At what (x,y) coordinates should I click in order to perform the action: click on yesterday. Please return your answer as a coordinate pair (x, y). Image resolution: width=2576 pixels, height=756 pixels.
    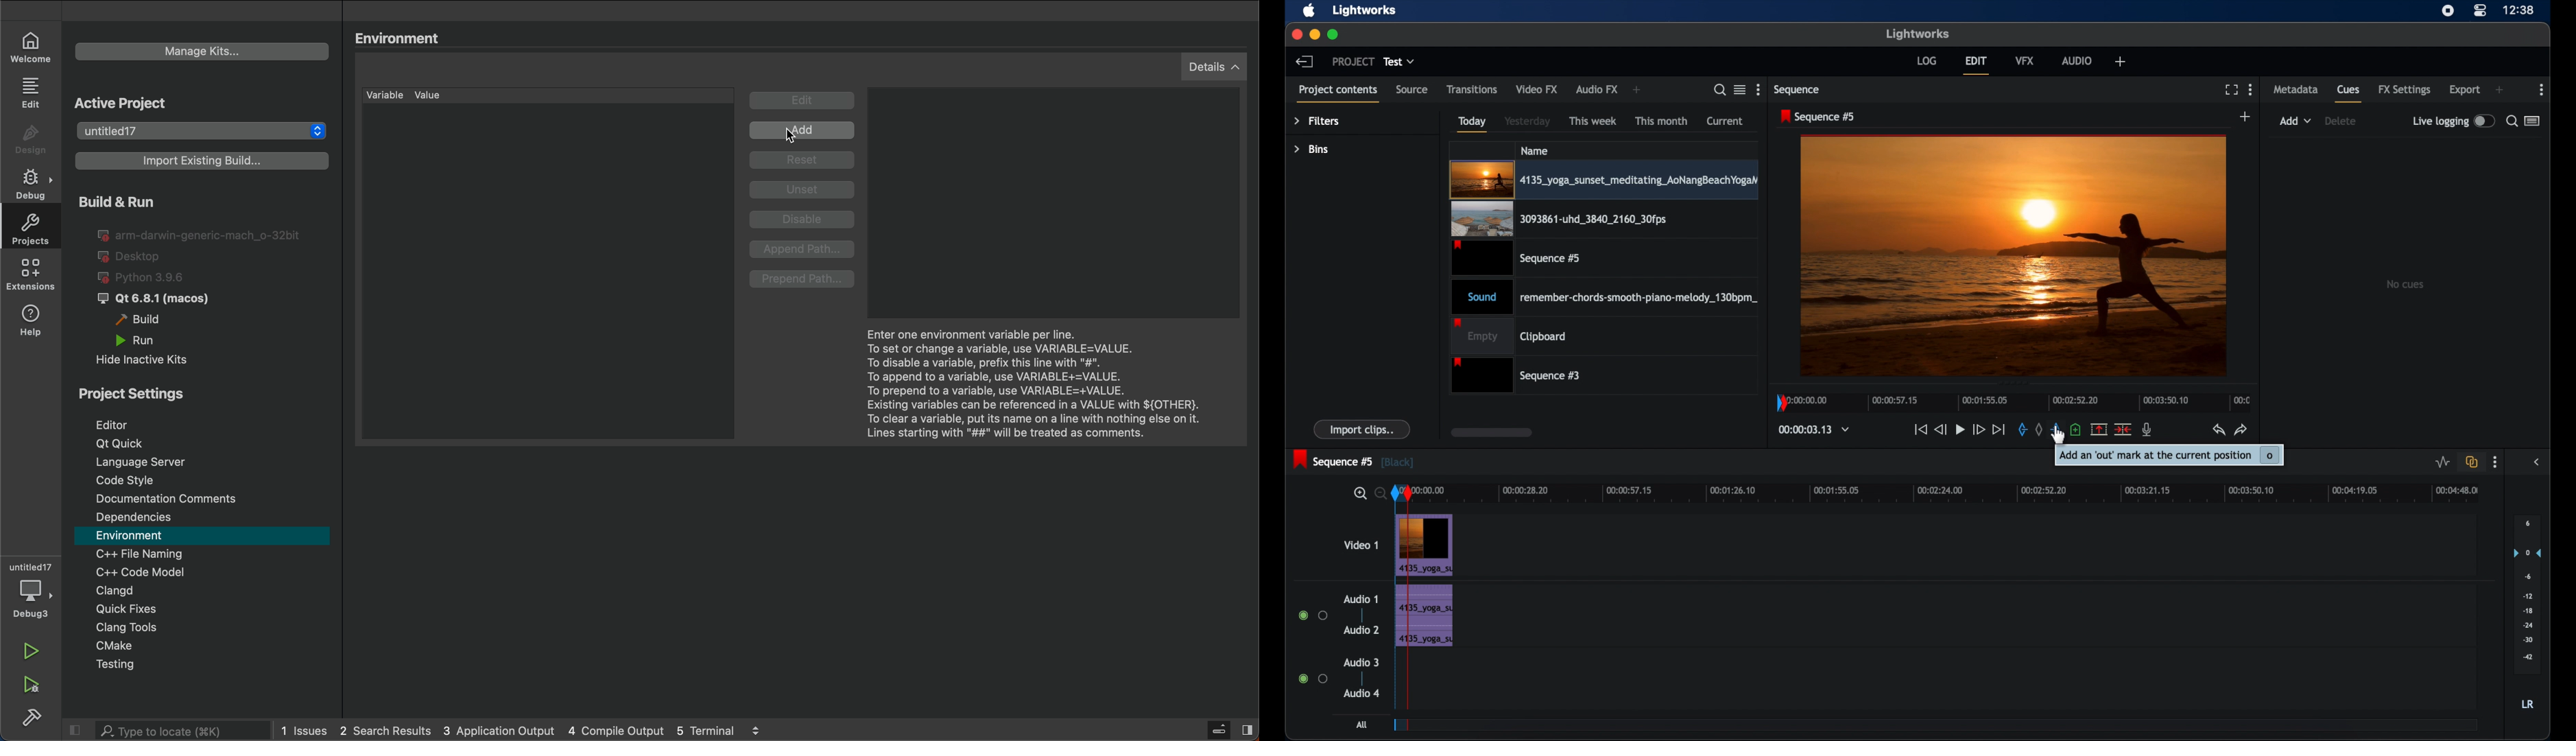
    Looking at the image, I should click on (1528, 121).